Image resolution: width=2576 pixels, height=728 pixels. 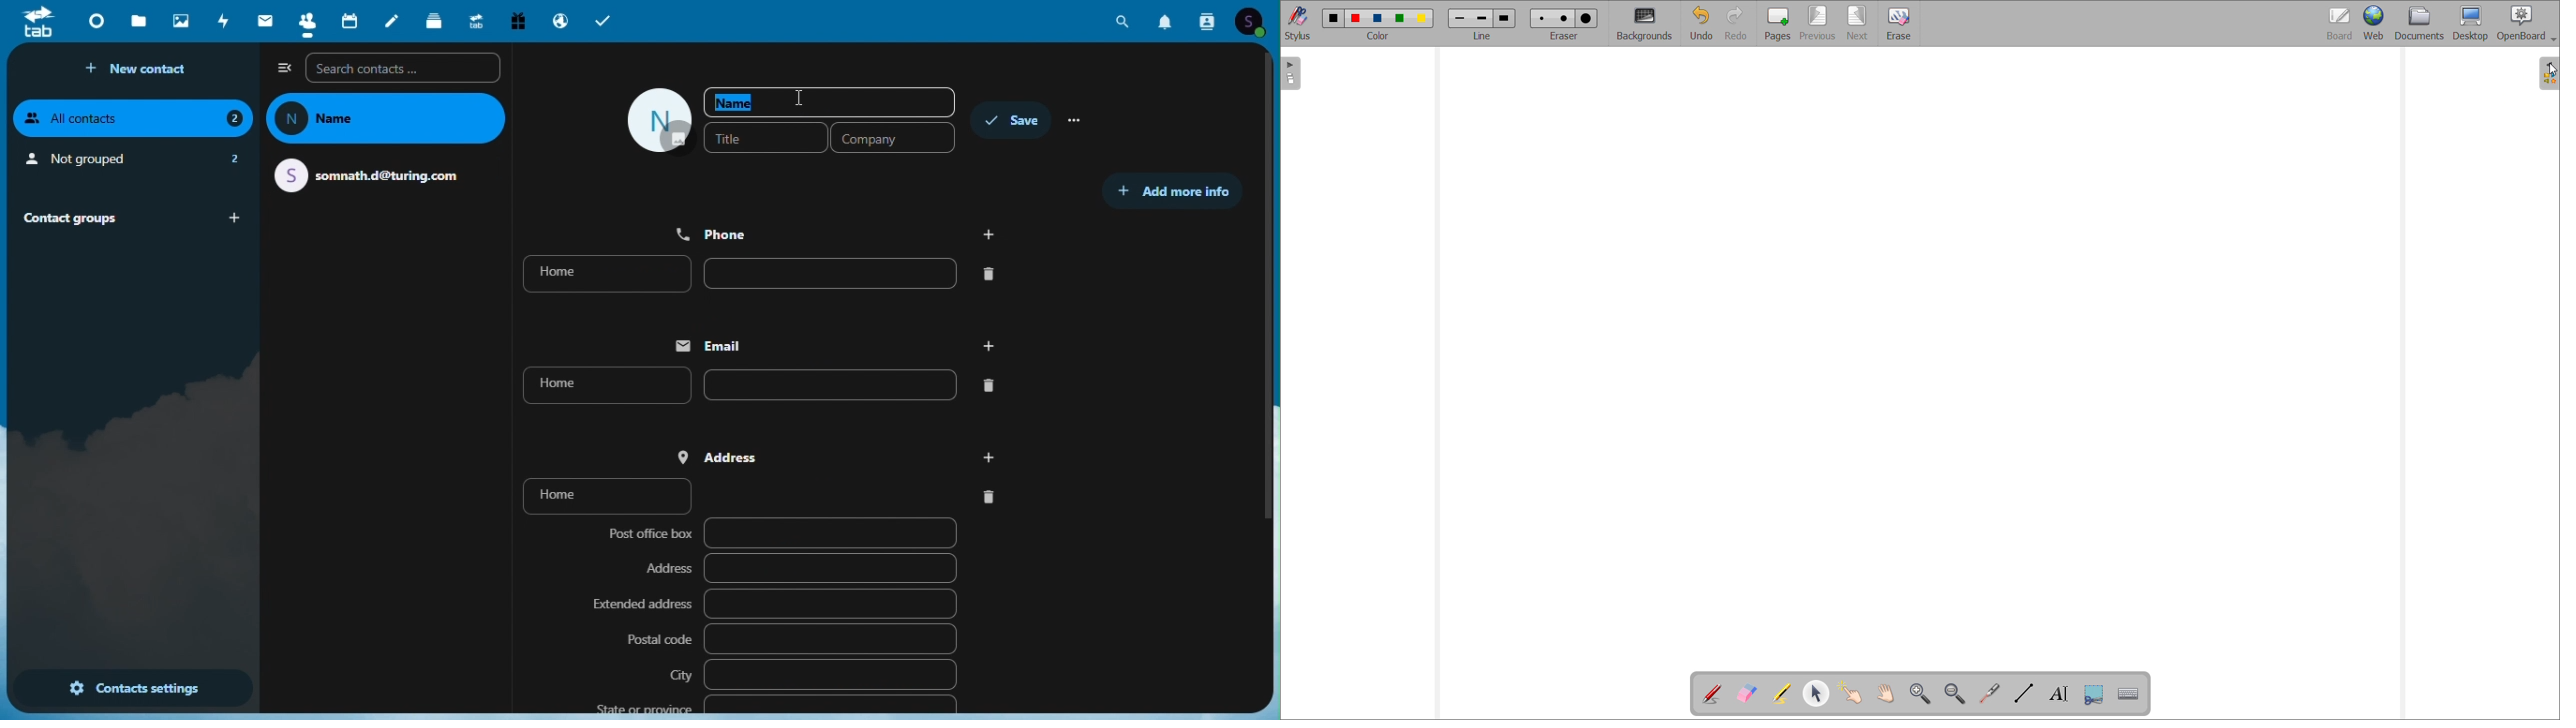 What do you see at coordinates (375, 174) in the screenshot?
I see `email` at bounding box center [375, 174].